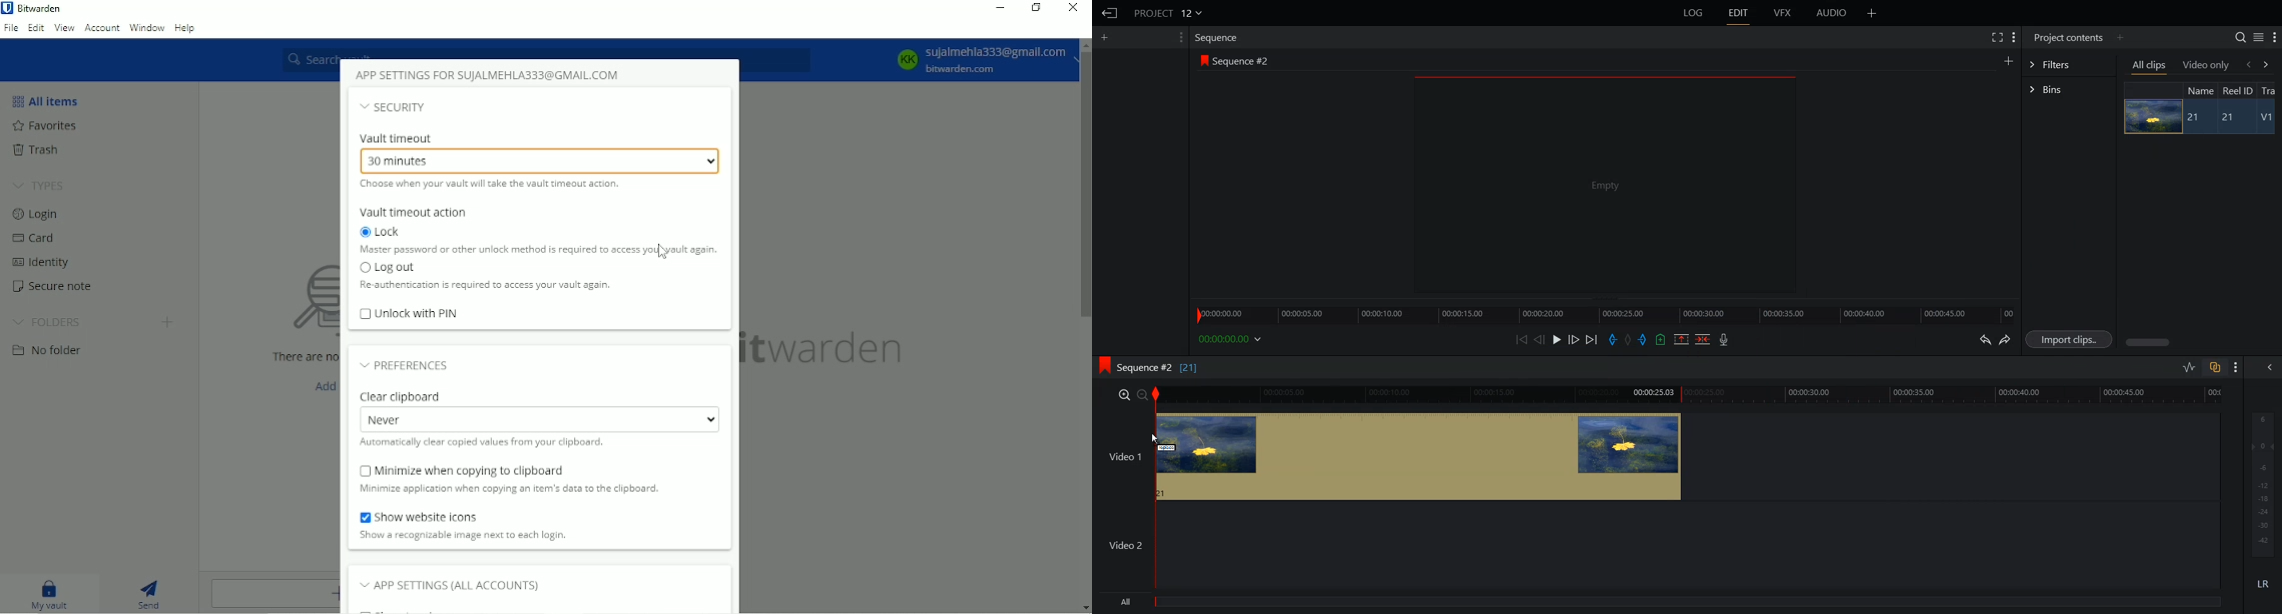 The width and height of the screenshot is (2296, 616). Describe the element at coordinates (397, 139) in the screenshot. I see `Vault timeout` at that location.